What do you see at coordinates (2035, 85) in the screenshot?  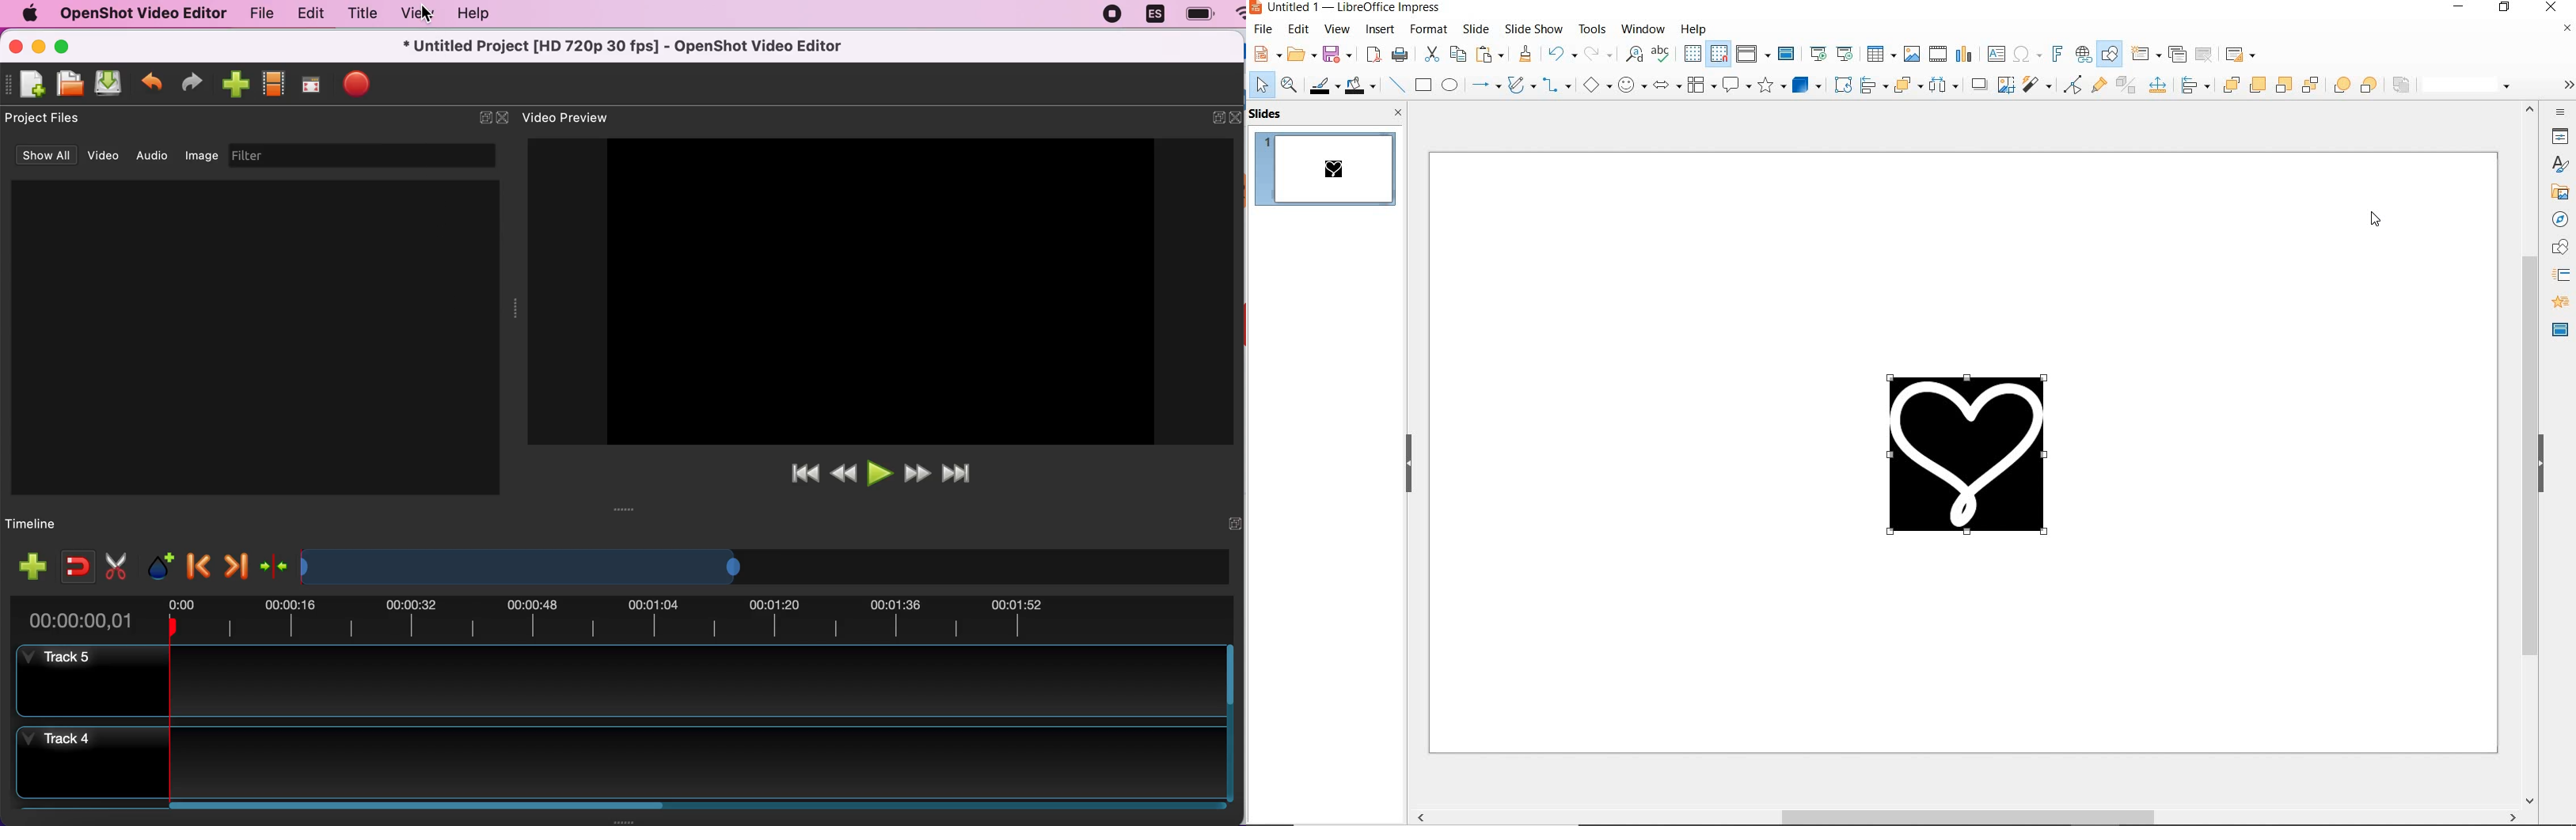 I see `filter` at bounding box center [2035, 85].